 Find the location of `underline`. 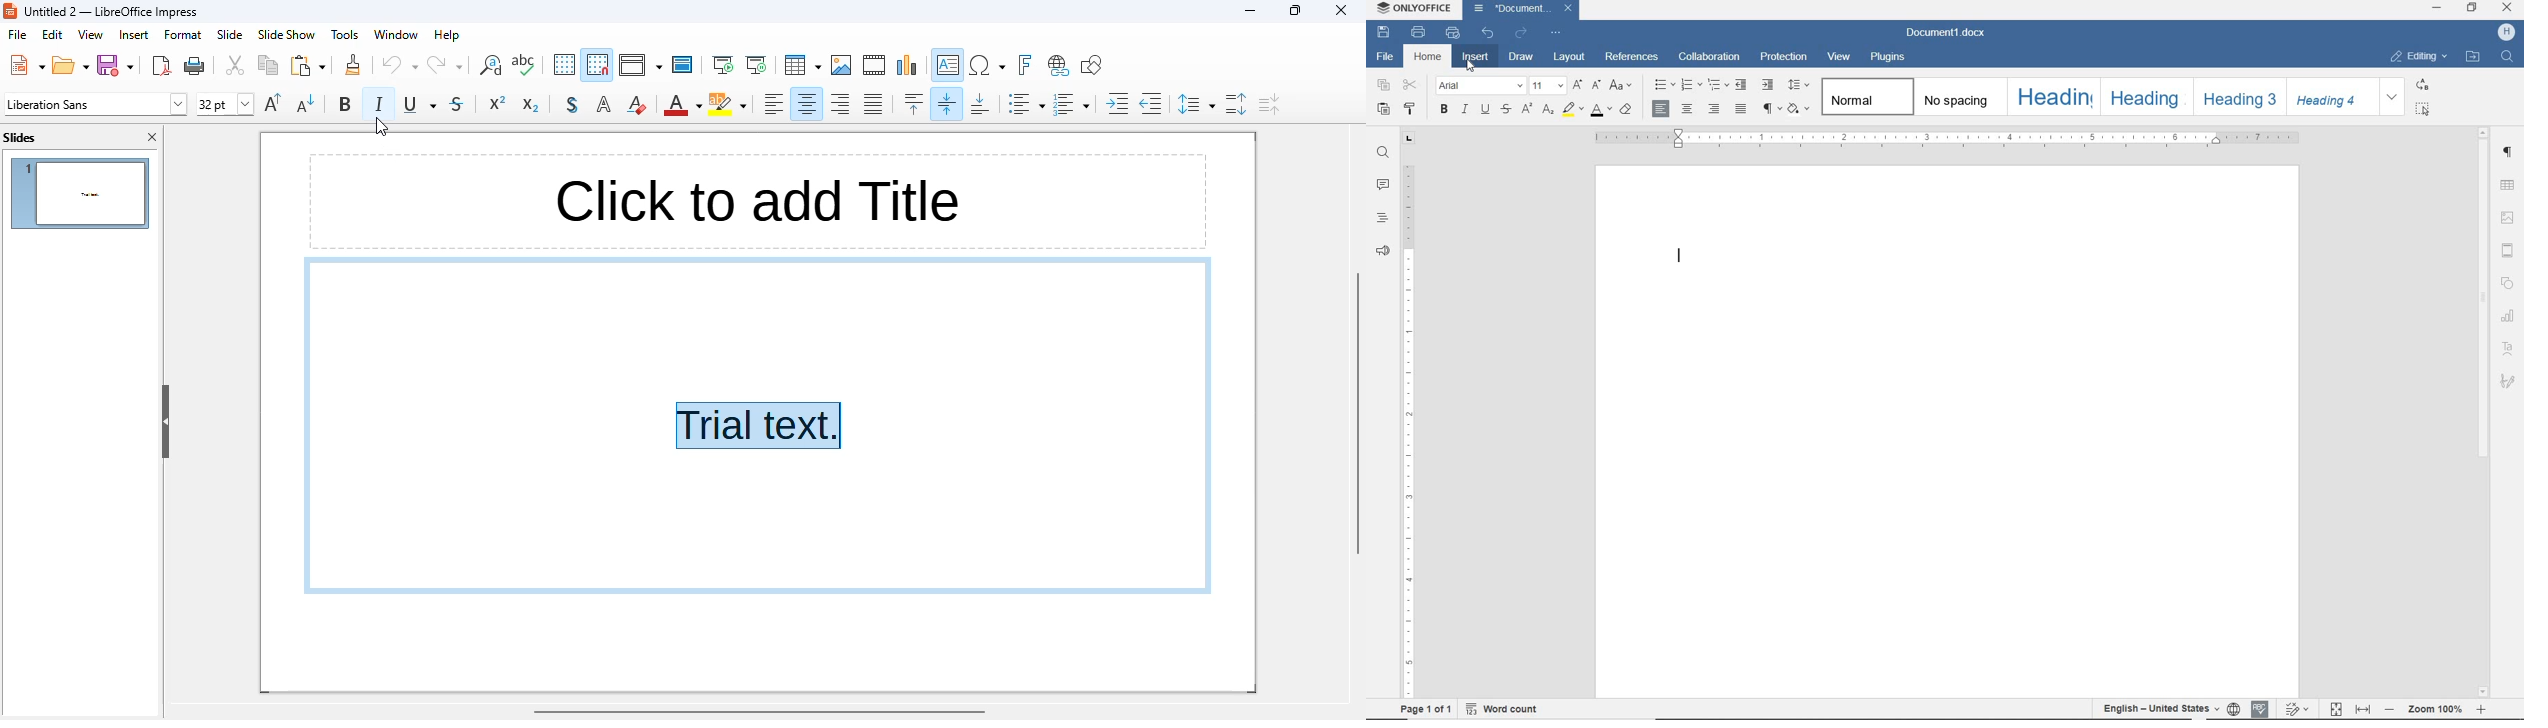

underline is located at coordinates (1487, 110).